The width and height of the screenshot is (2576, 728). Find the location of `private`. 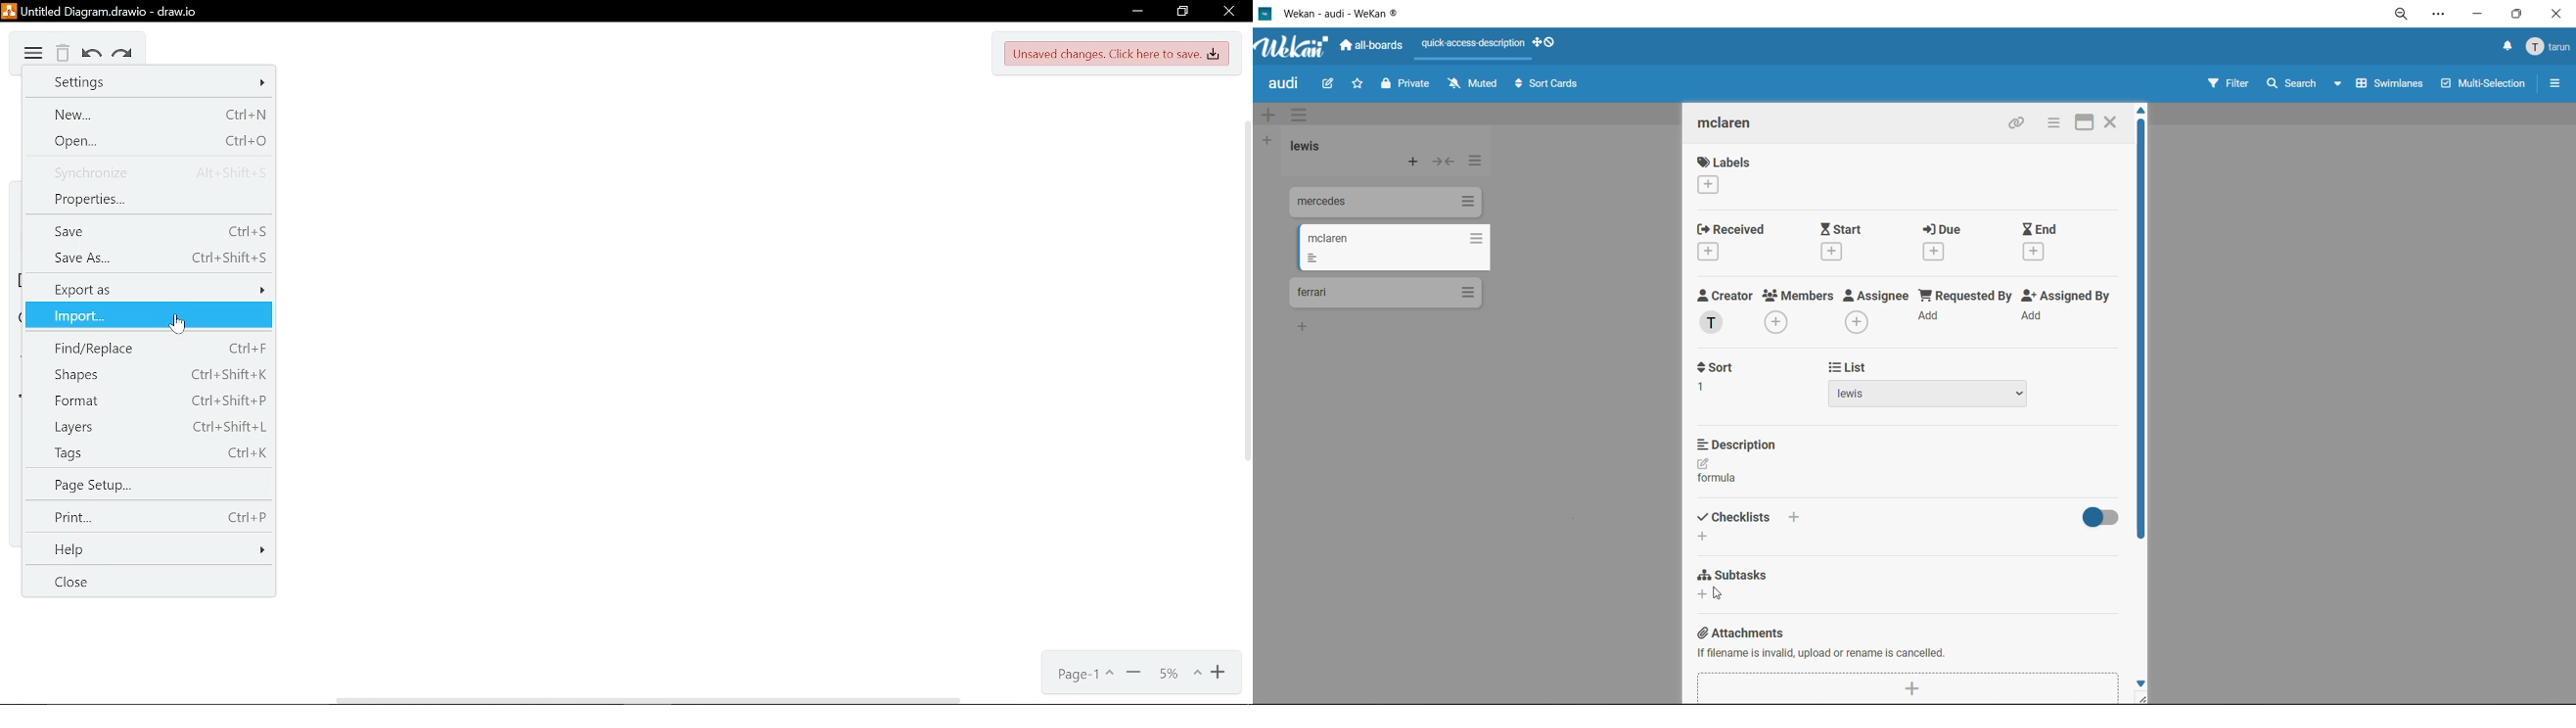

private is located at coordinates (1408, 86).